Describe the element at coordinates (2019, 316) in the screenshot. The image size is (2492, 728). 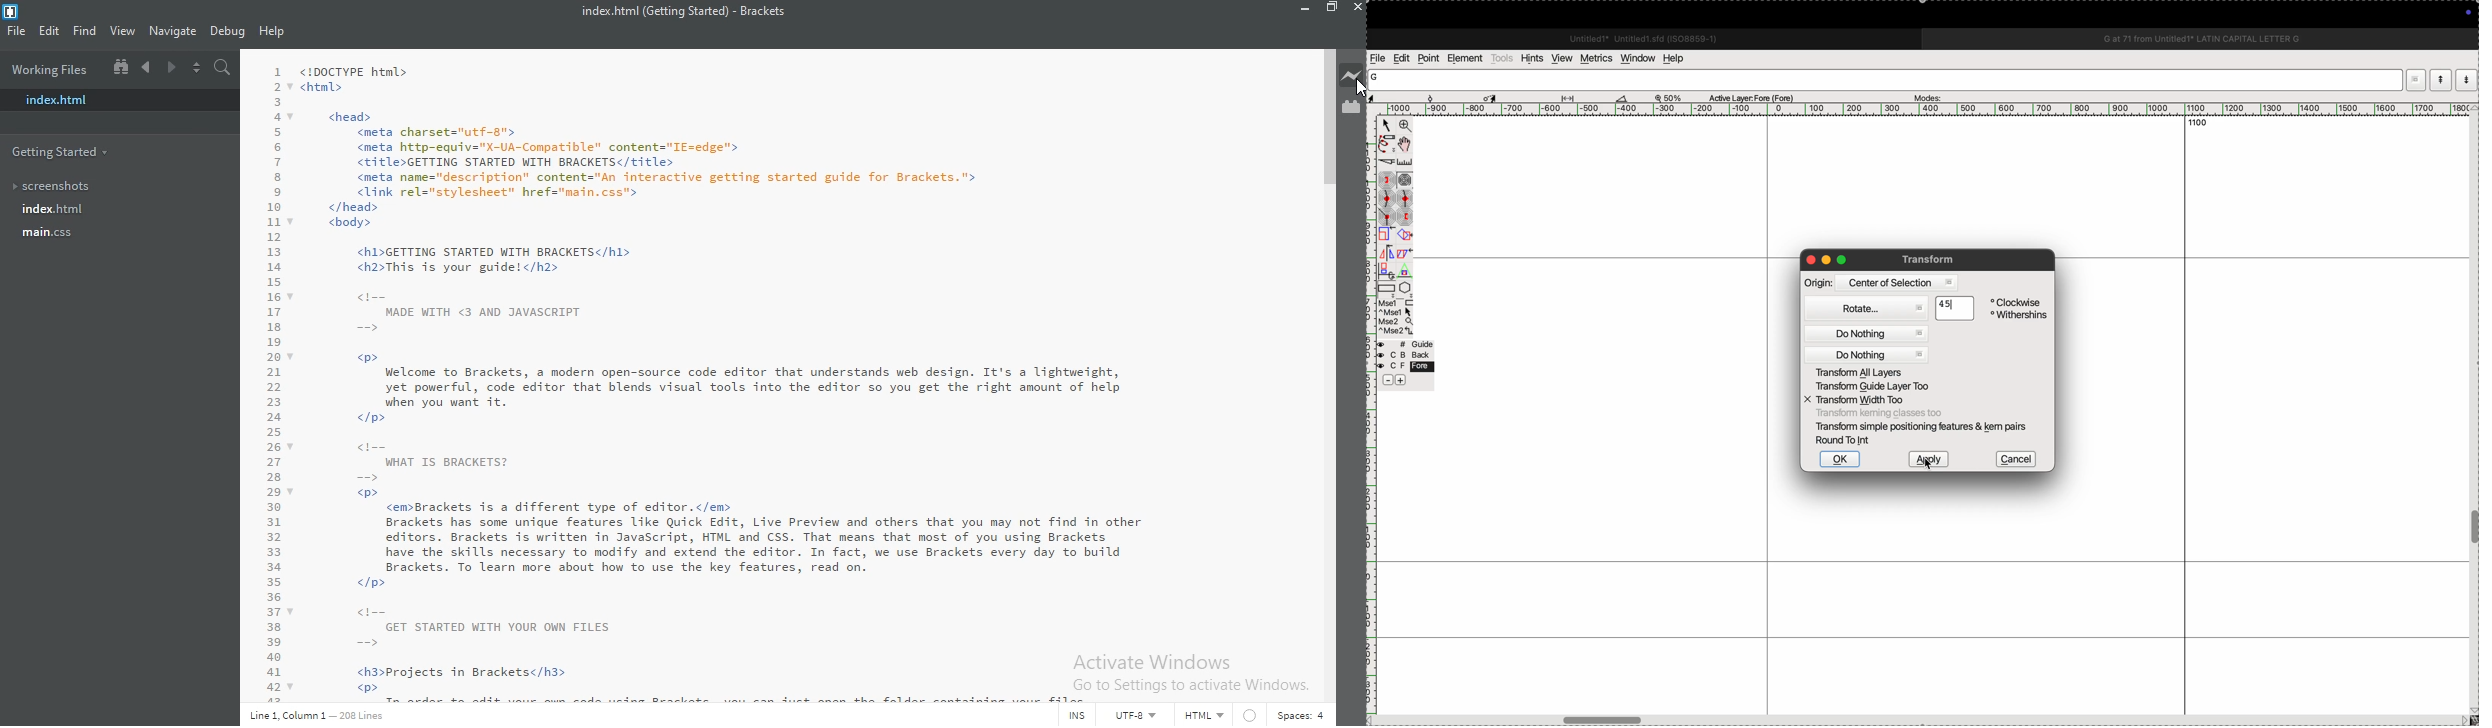
I see `Withershins` at that location.